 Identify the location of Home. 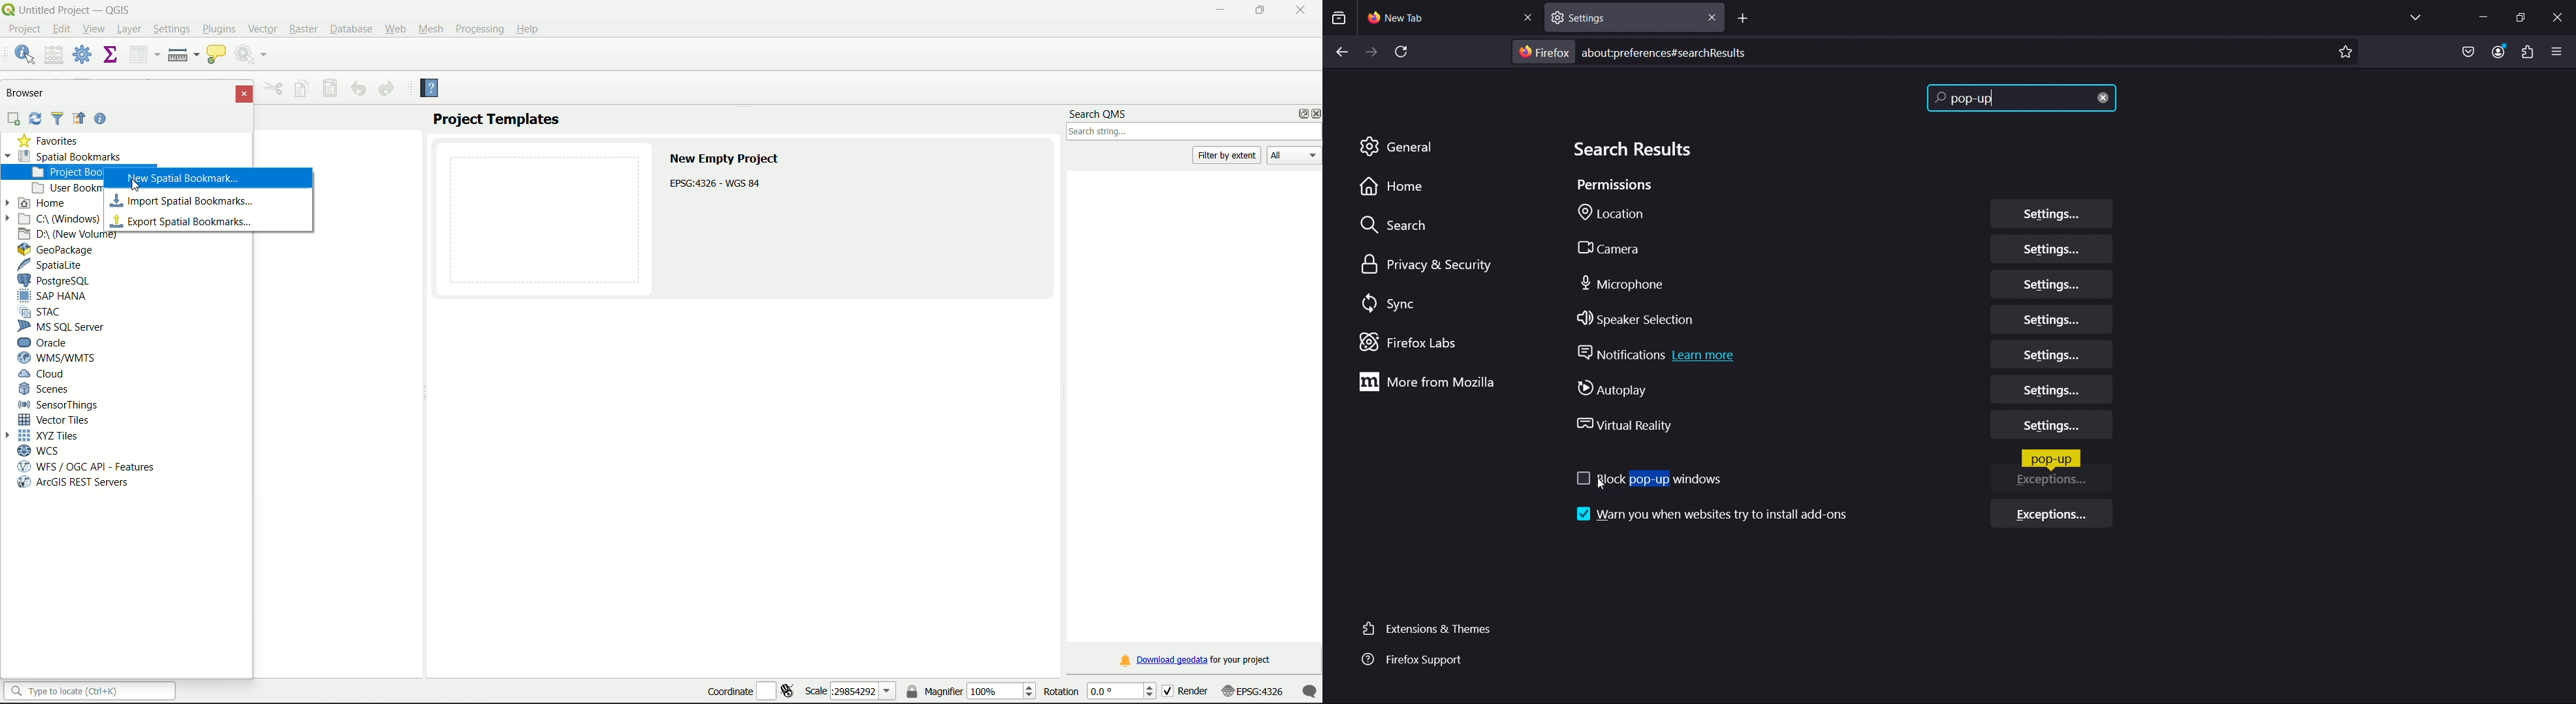
(1396, 188).